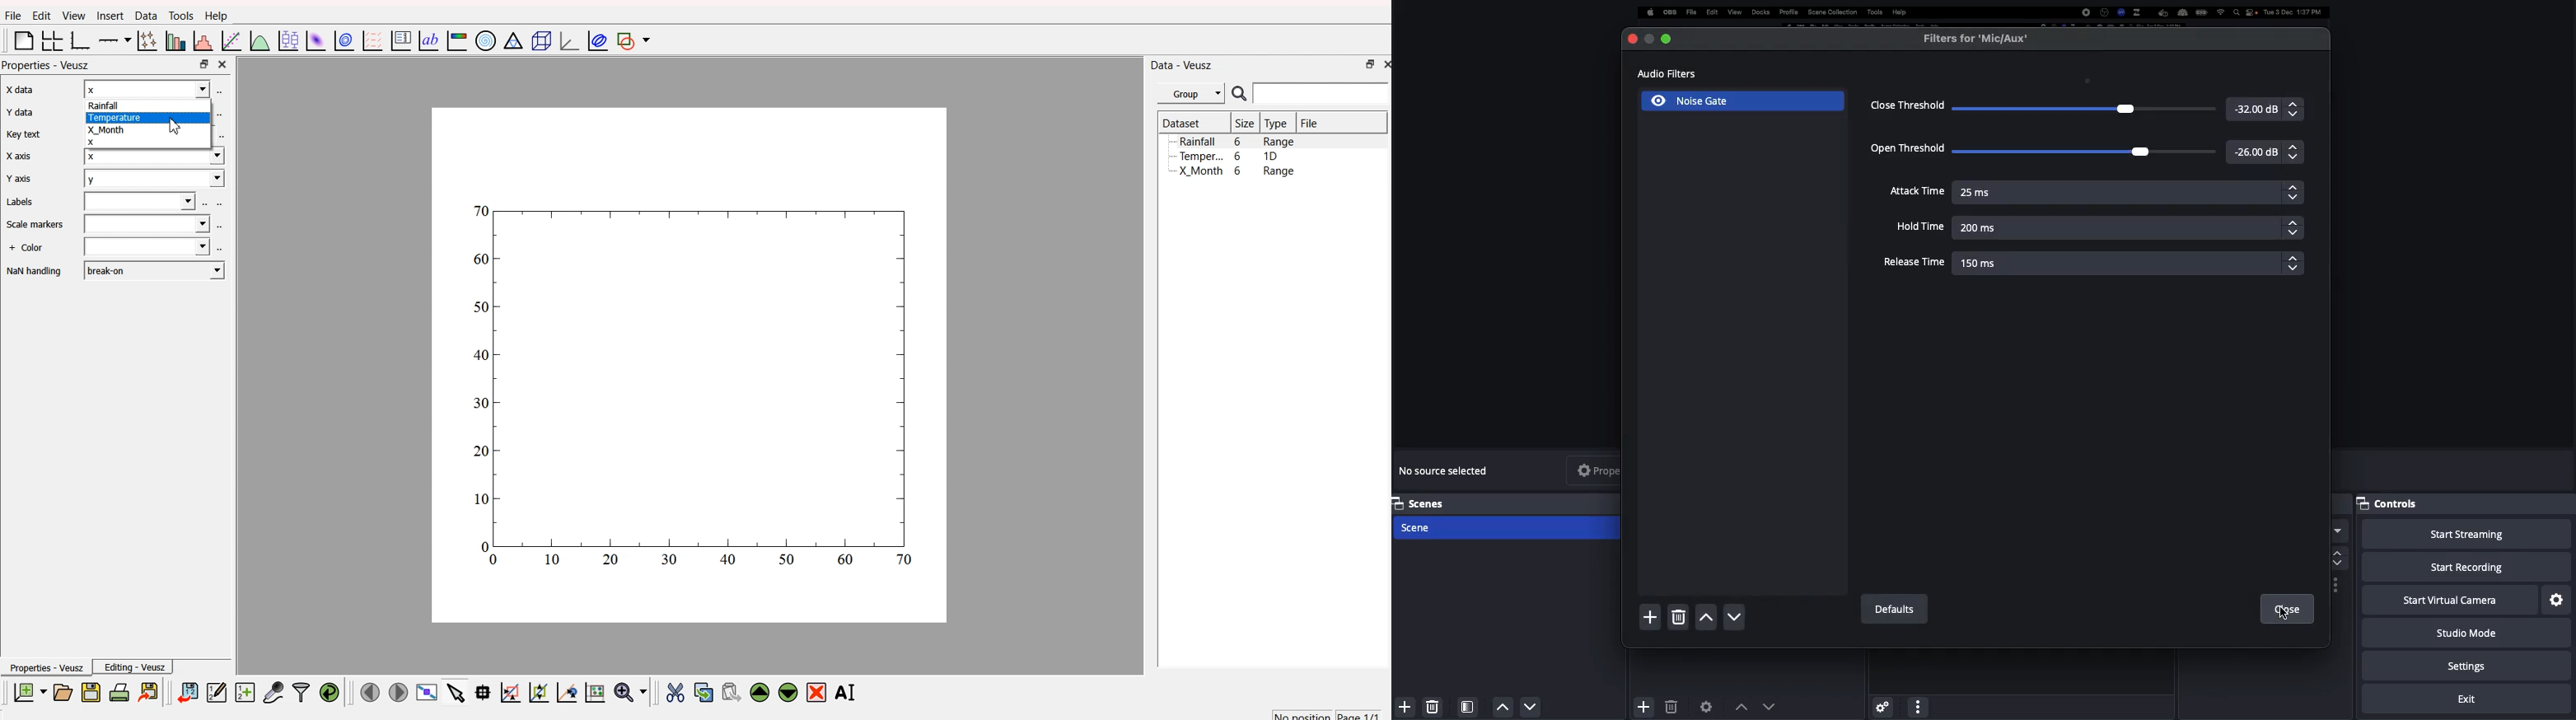 The height and width of the screenshot is (728, 2576). Describe the element at coordinates (1677, 618) in the screenshot. I see `Delete` at that location.